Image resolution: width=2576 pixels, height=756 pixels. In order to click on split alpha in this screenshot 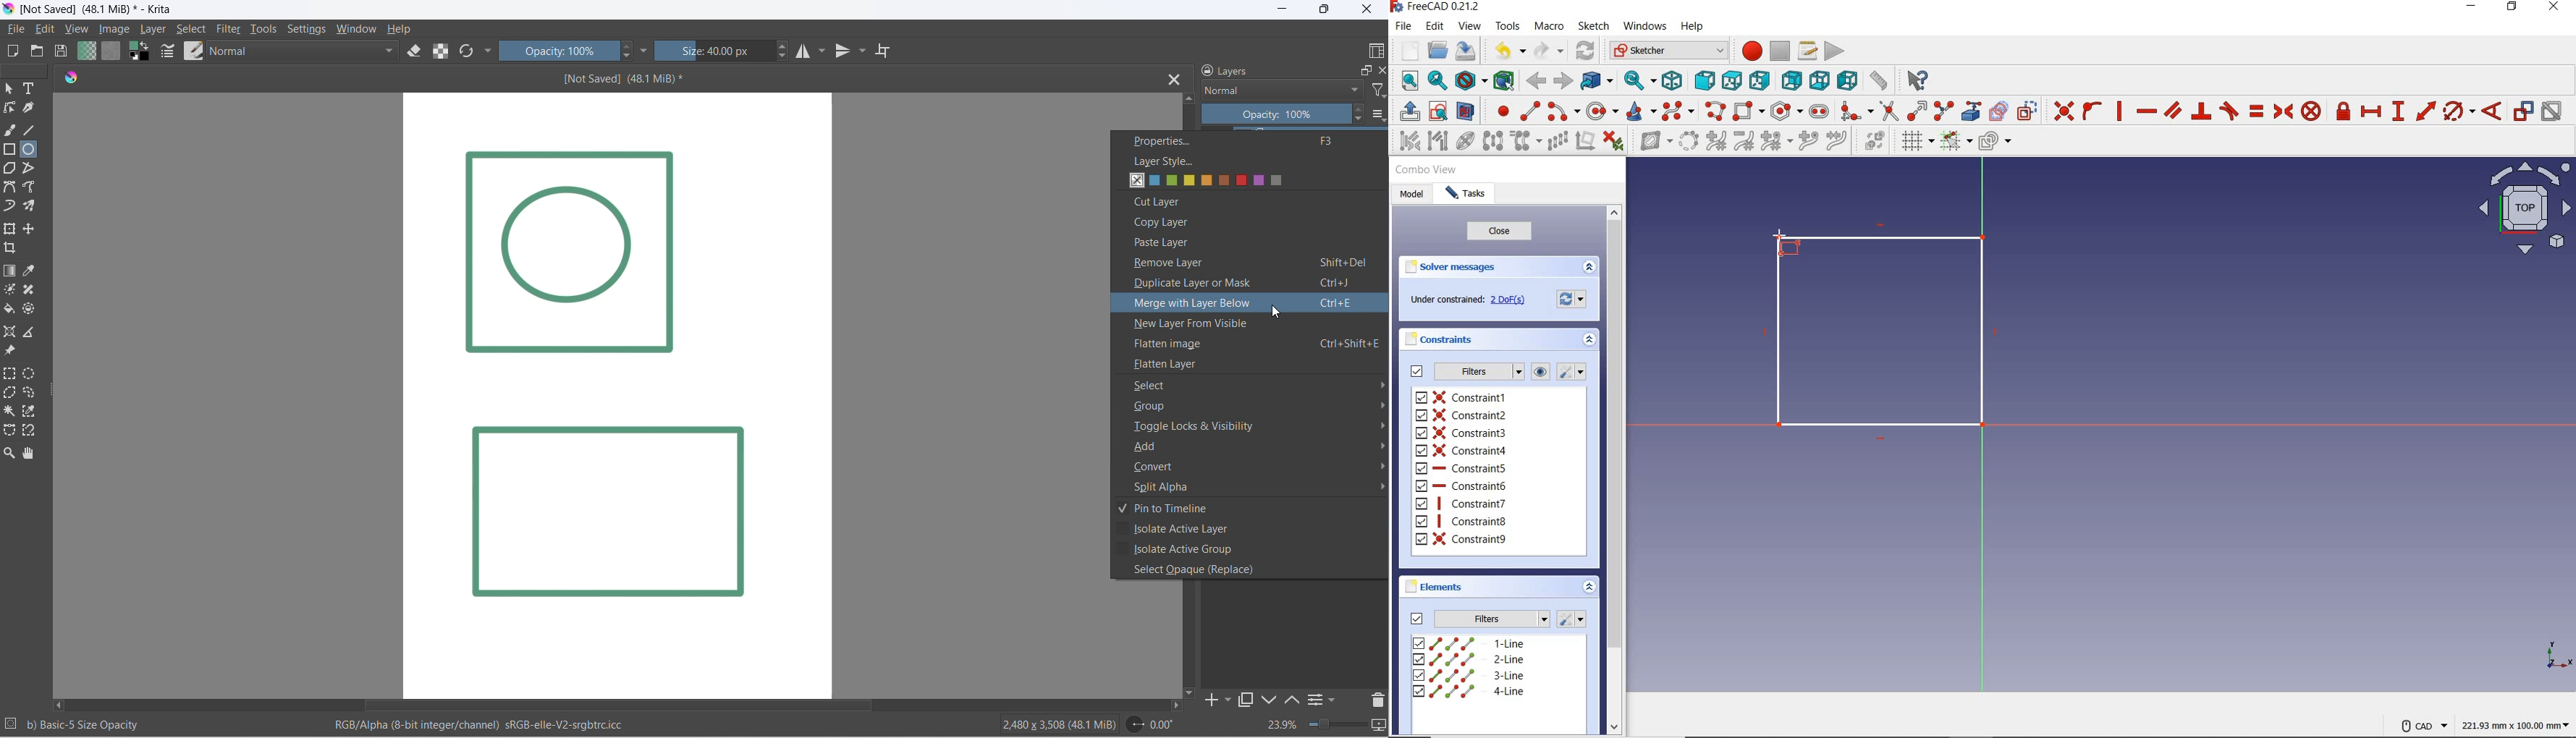, I will do `click(1252, 486)`.